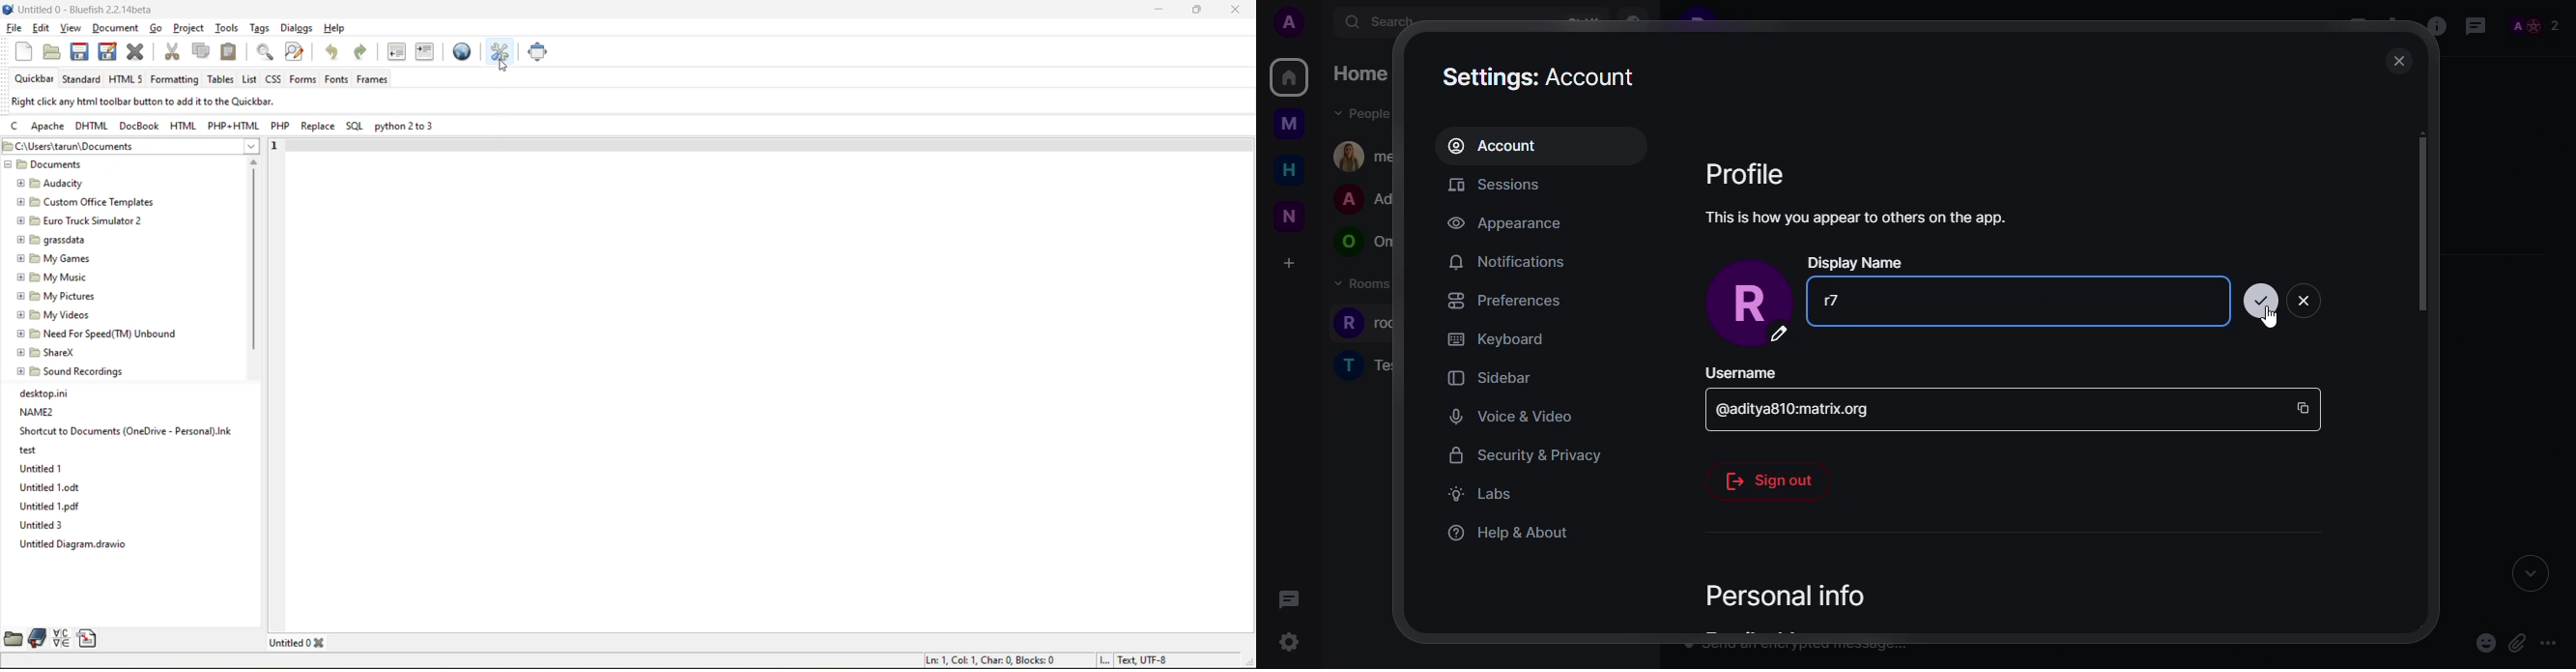 The image size is (2576, 672). What do you see at coordinates (259, 28) in the screenshot?
I see `tags` at bounding box center [259, 28].